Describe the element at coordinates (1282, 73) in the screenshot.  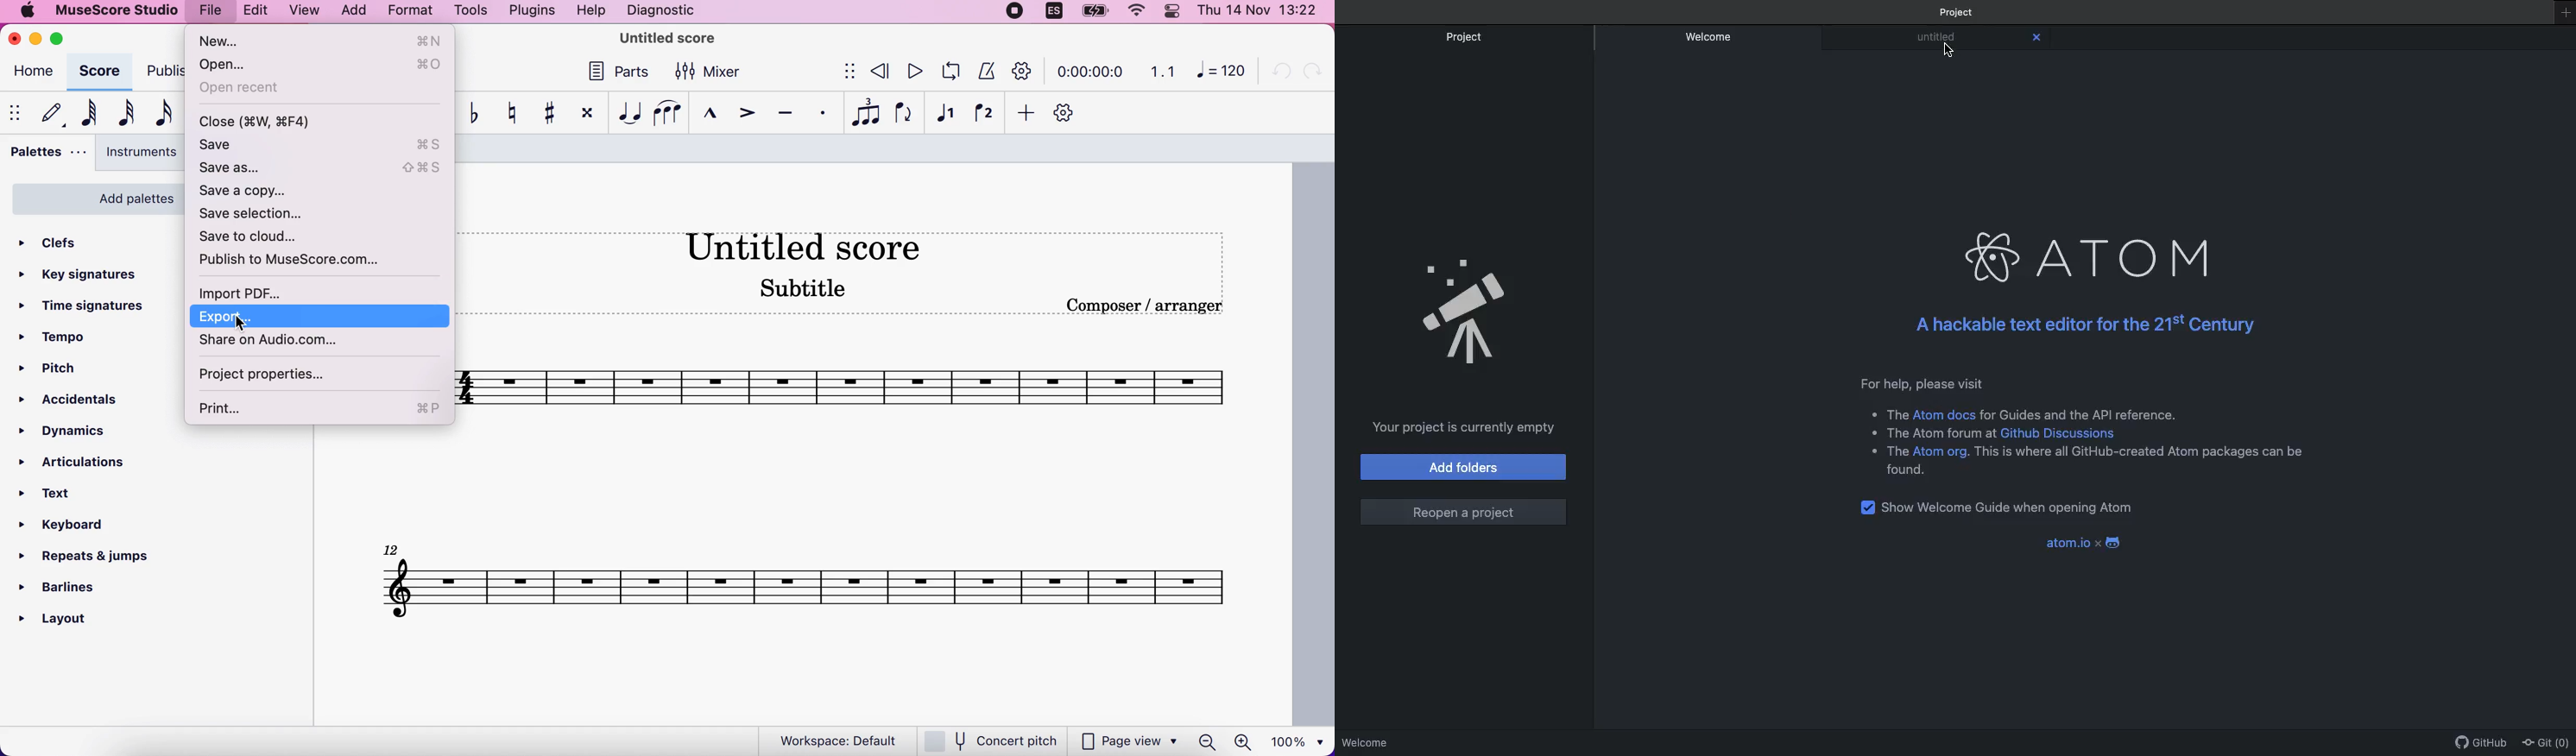
I see `undo` at that location.